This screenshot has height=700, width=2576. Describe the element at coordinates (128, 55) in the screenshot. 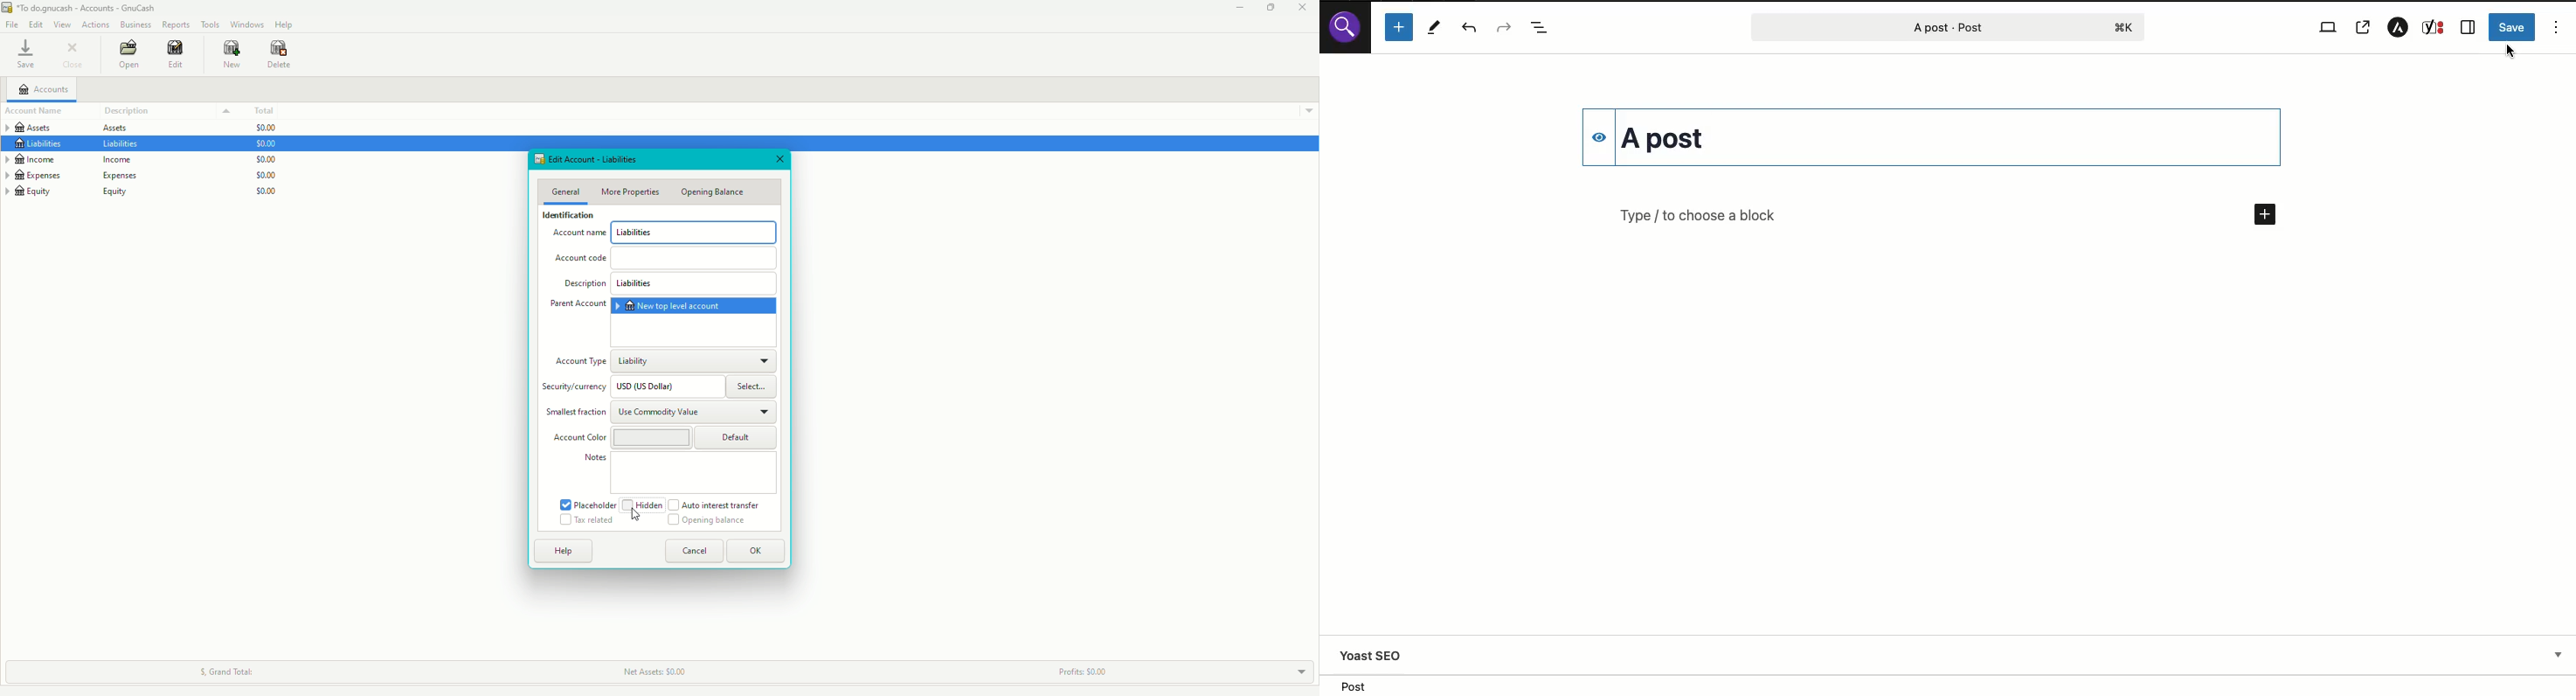

I see `Open` at that location.